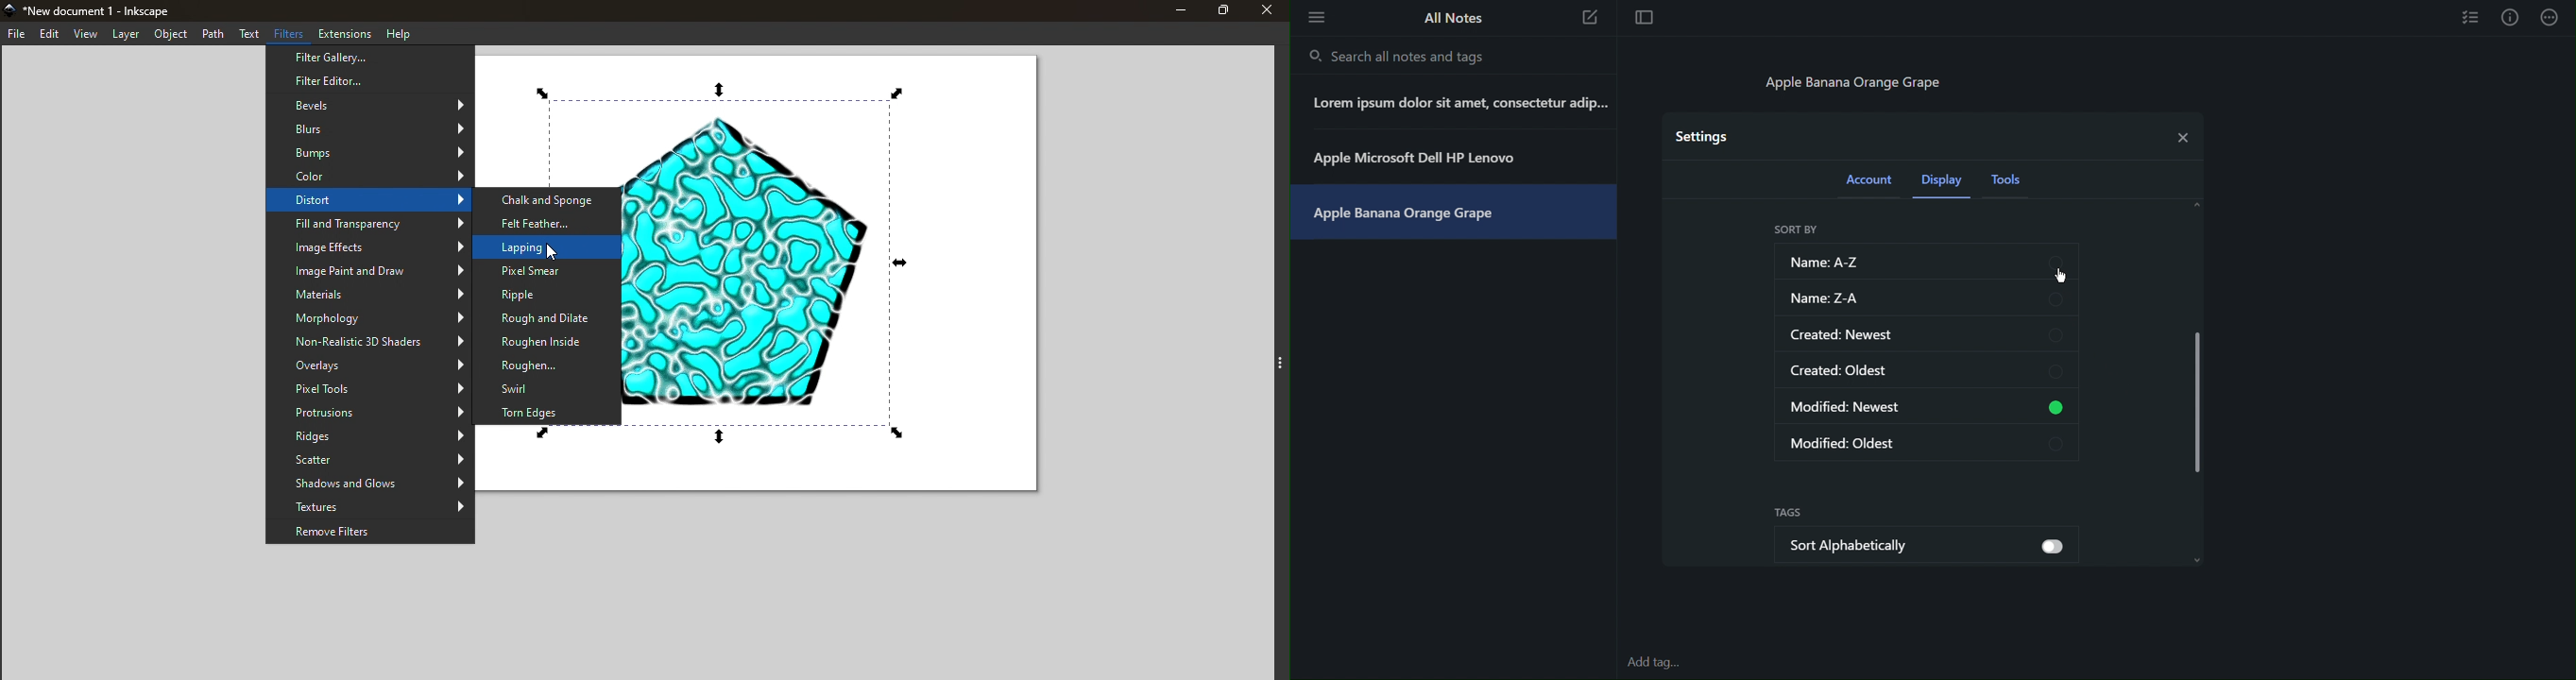  What do you see at coordinates (542, 295) in the screenshot?
I see `Ripple` at bounding box center [542, 295].